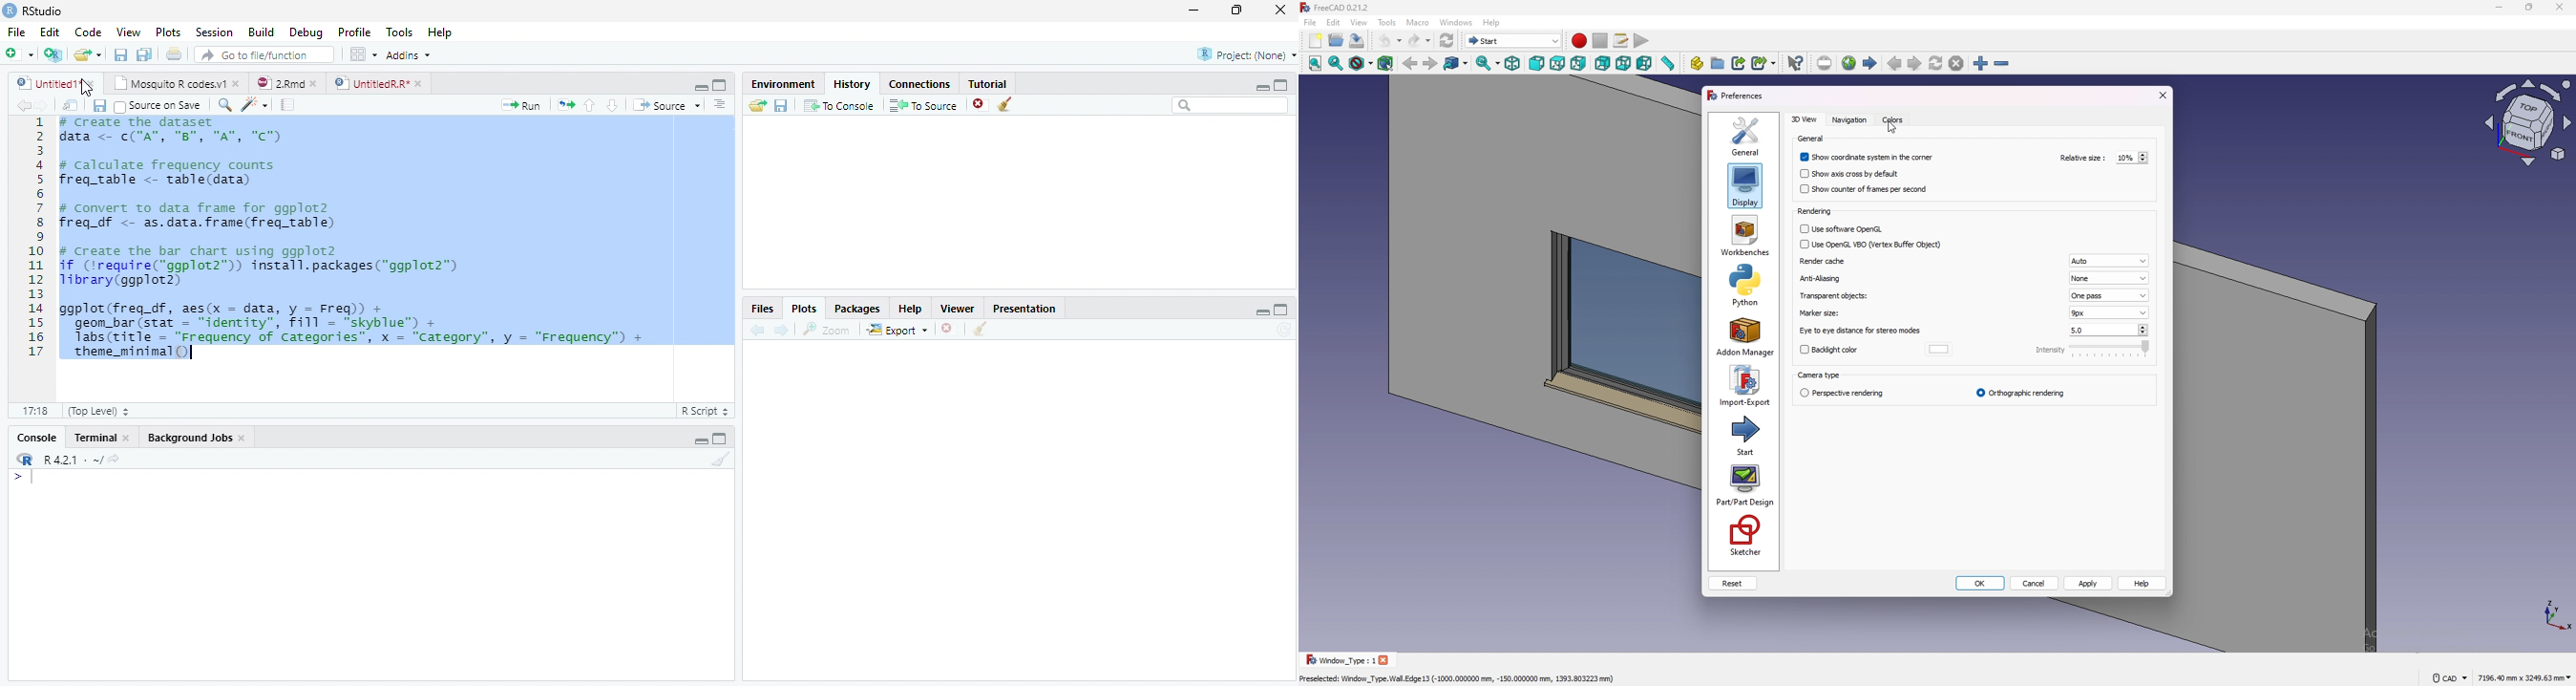 The image size is (2576, 700). I want to click on Rstudio, so click(32, 10).